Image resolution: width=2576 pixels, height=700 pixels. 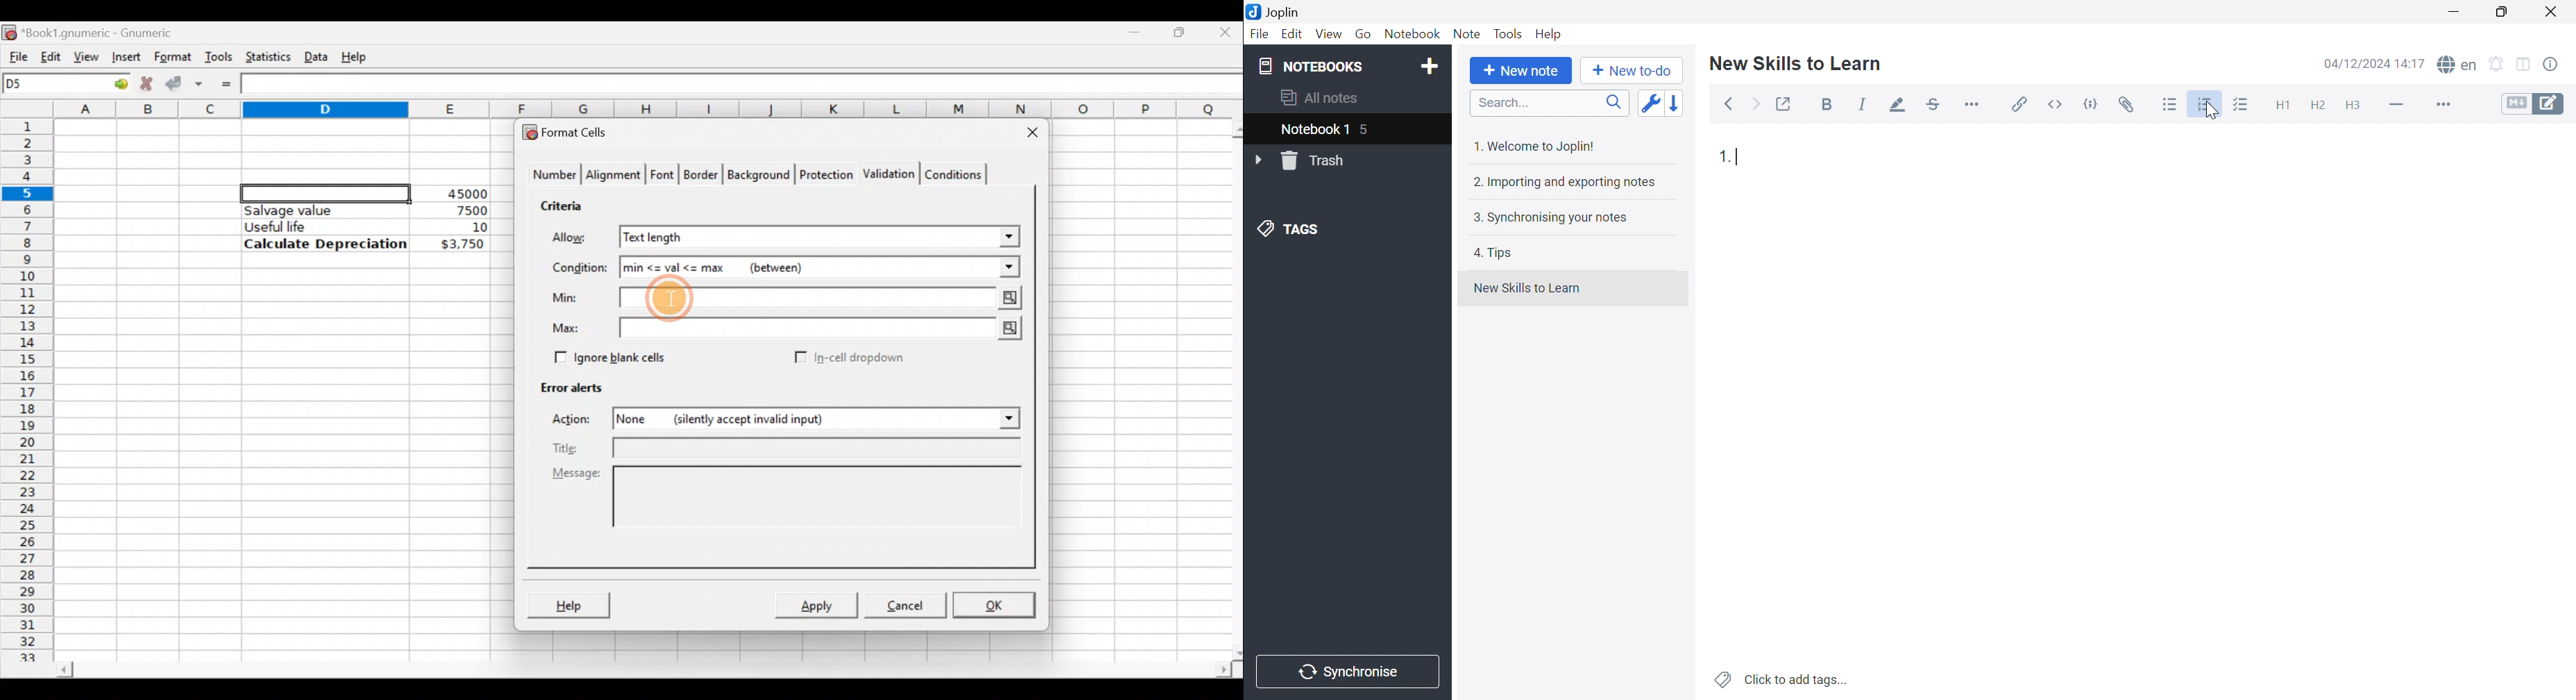 I want to click on Scroll bar, so click(x=642, y=671).